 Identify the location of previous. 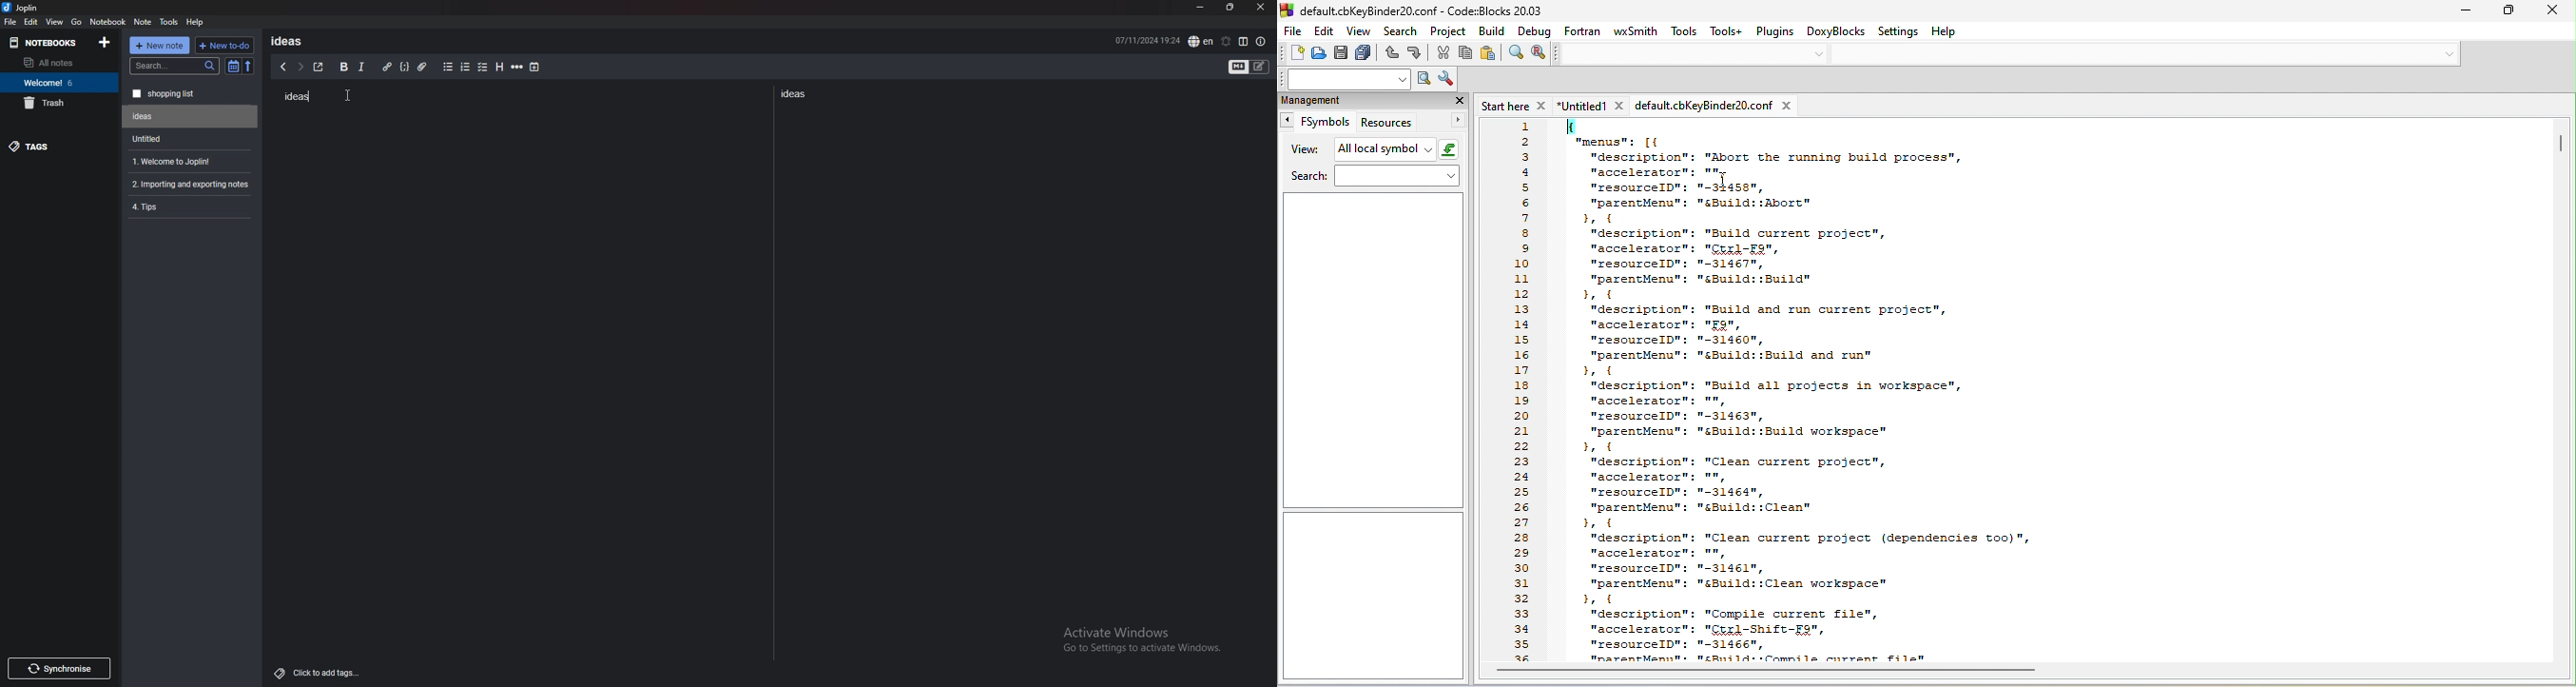
(283, 67).